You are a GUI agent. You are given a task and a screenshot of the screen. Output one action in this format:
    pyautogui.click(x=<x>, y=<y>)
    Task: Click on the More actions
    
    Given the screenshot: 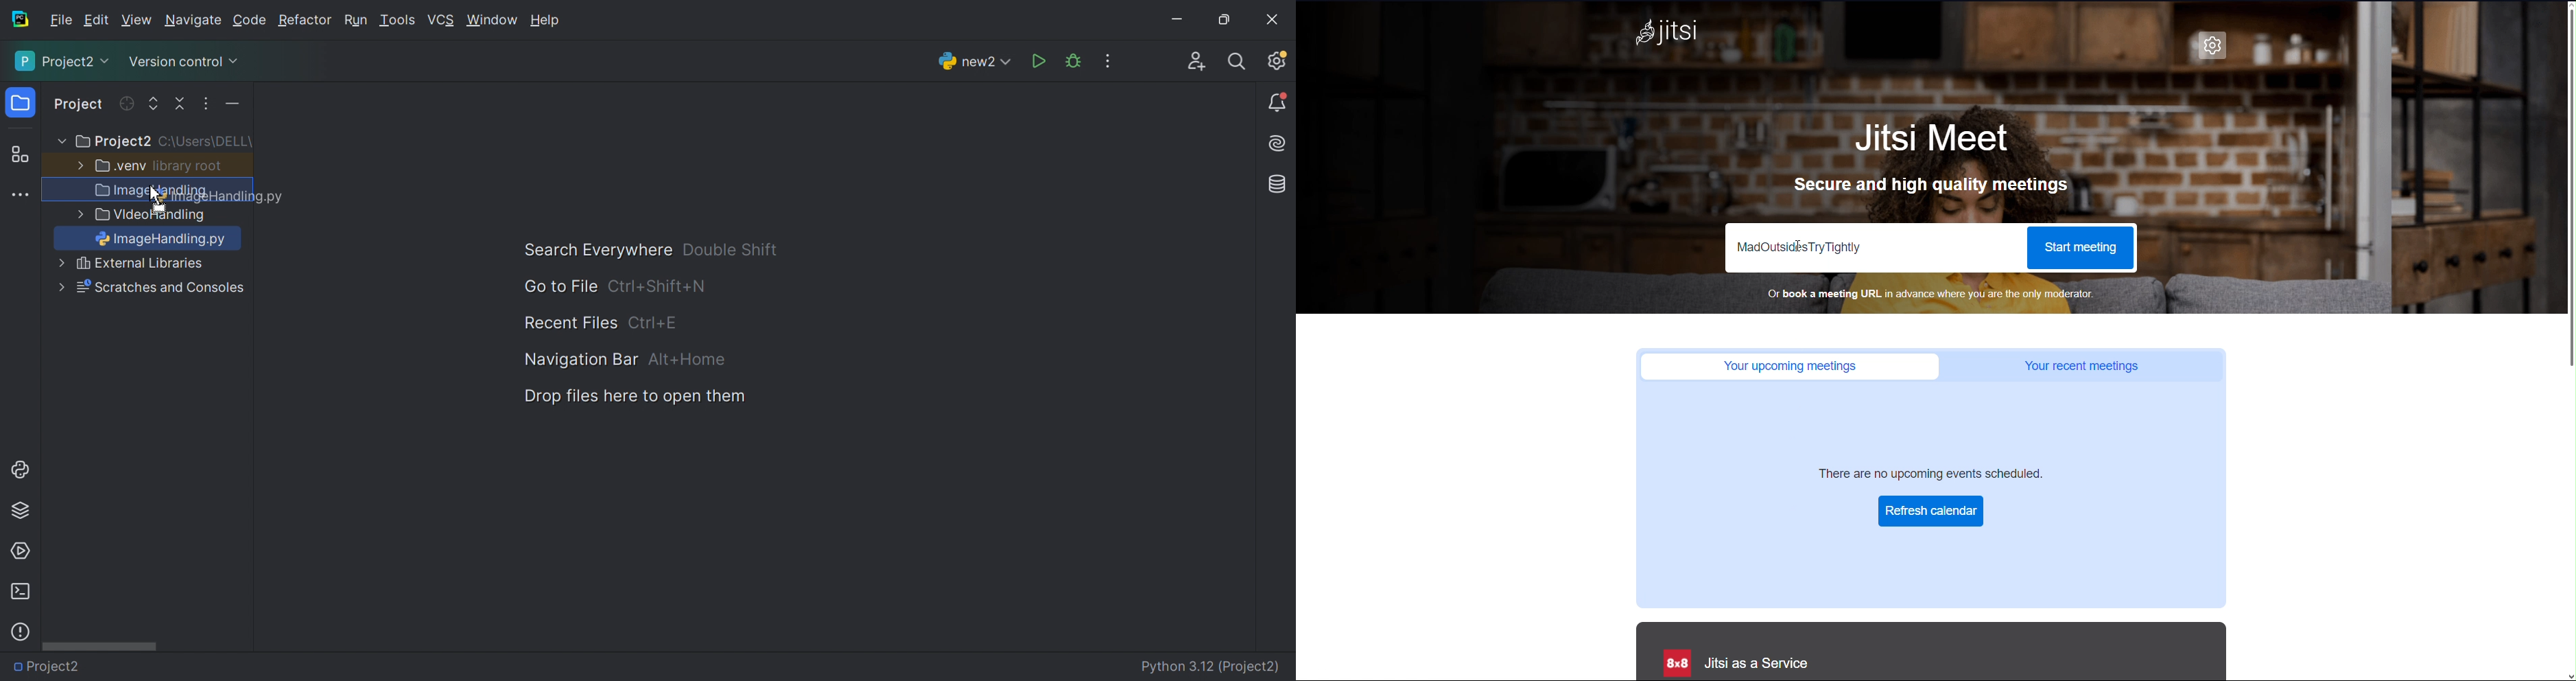 What is the action you would take?
    pyautogui.click(x=229, y=107)
    